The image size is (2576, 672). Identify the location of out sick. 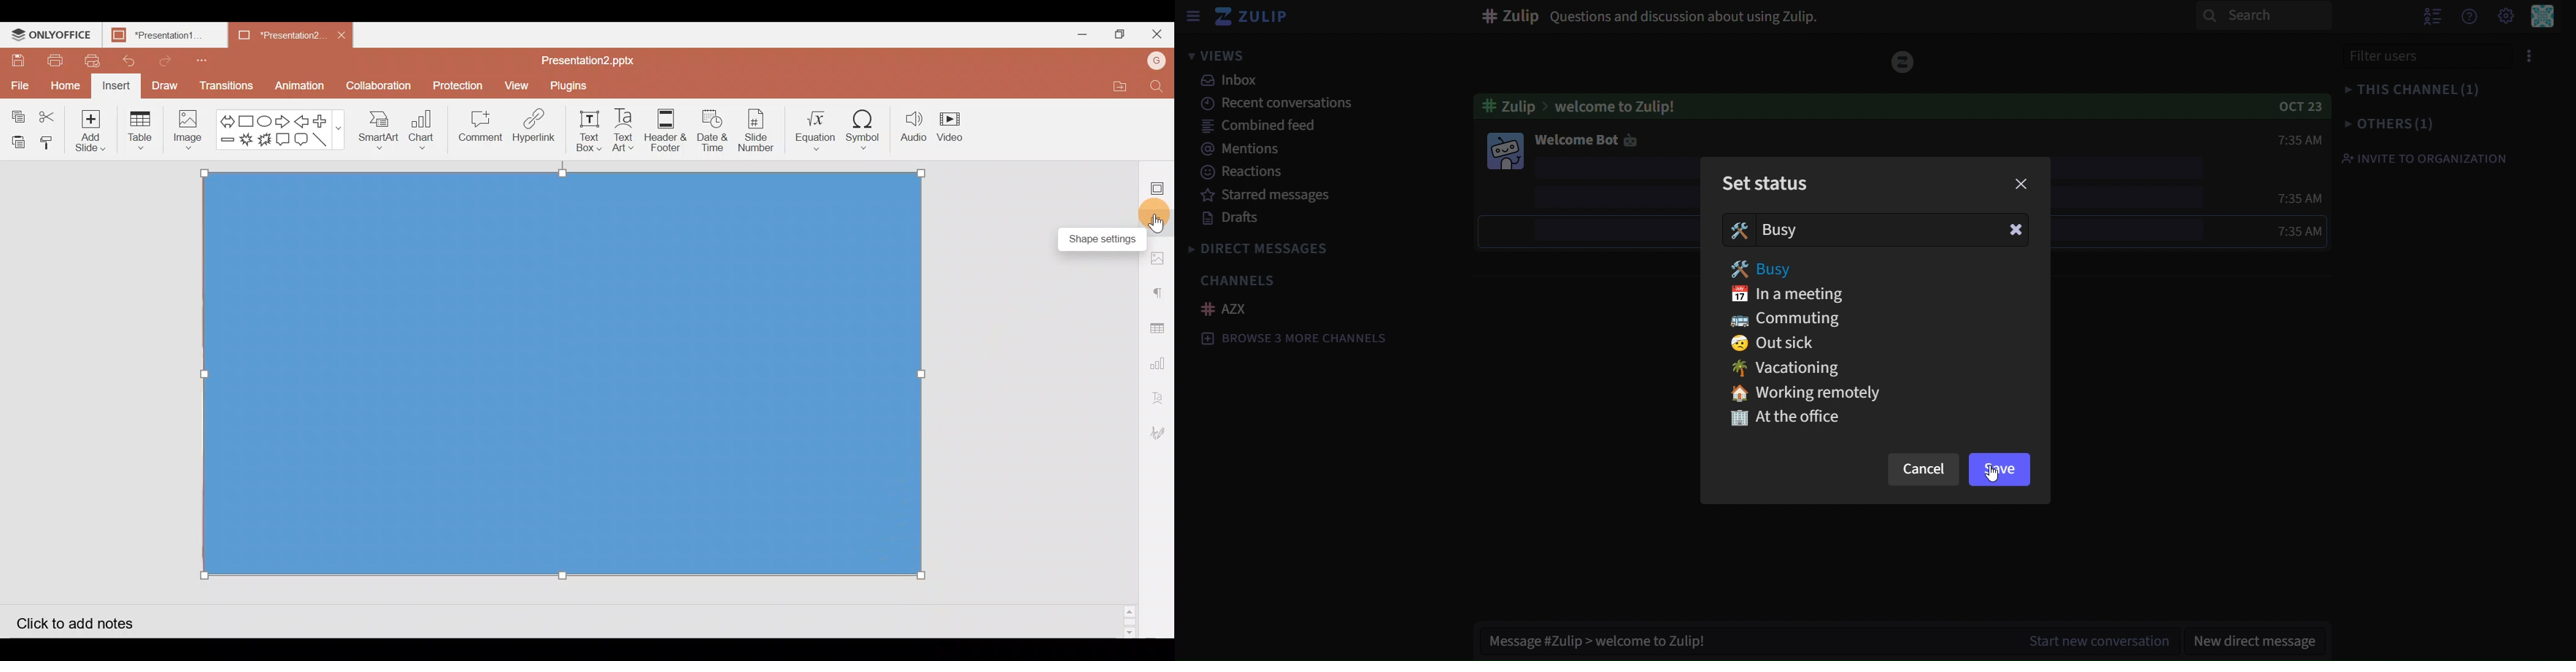
(1774, 343).